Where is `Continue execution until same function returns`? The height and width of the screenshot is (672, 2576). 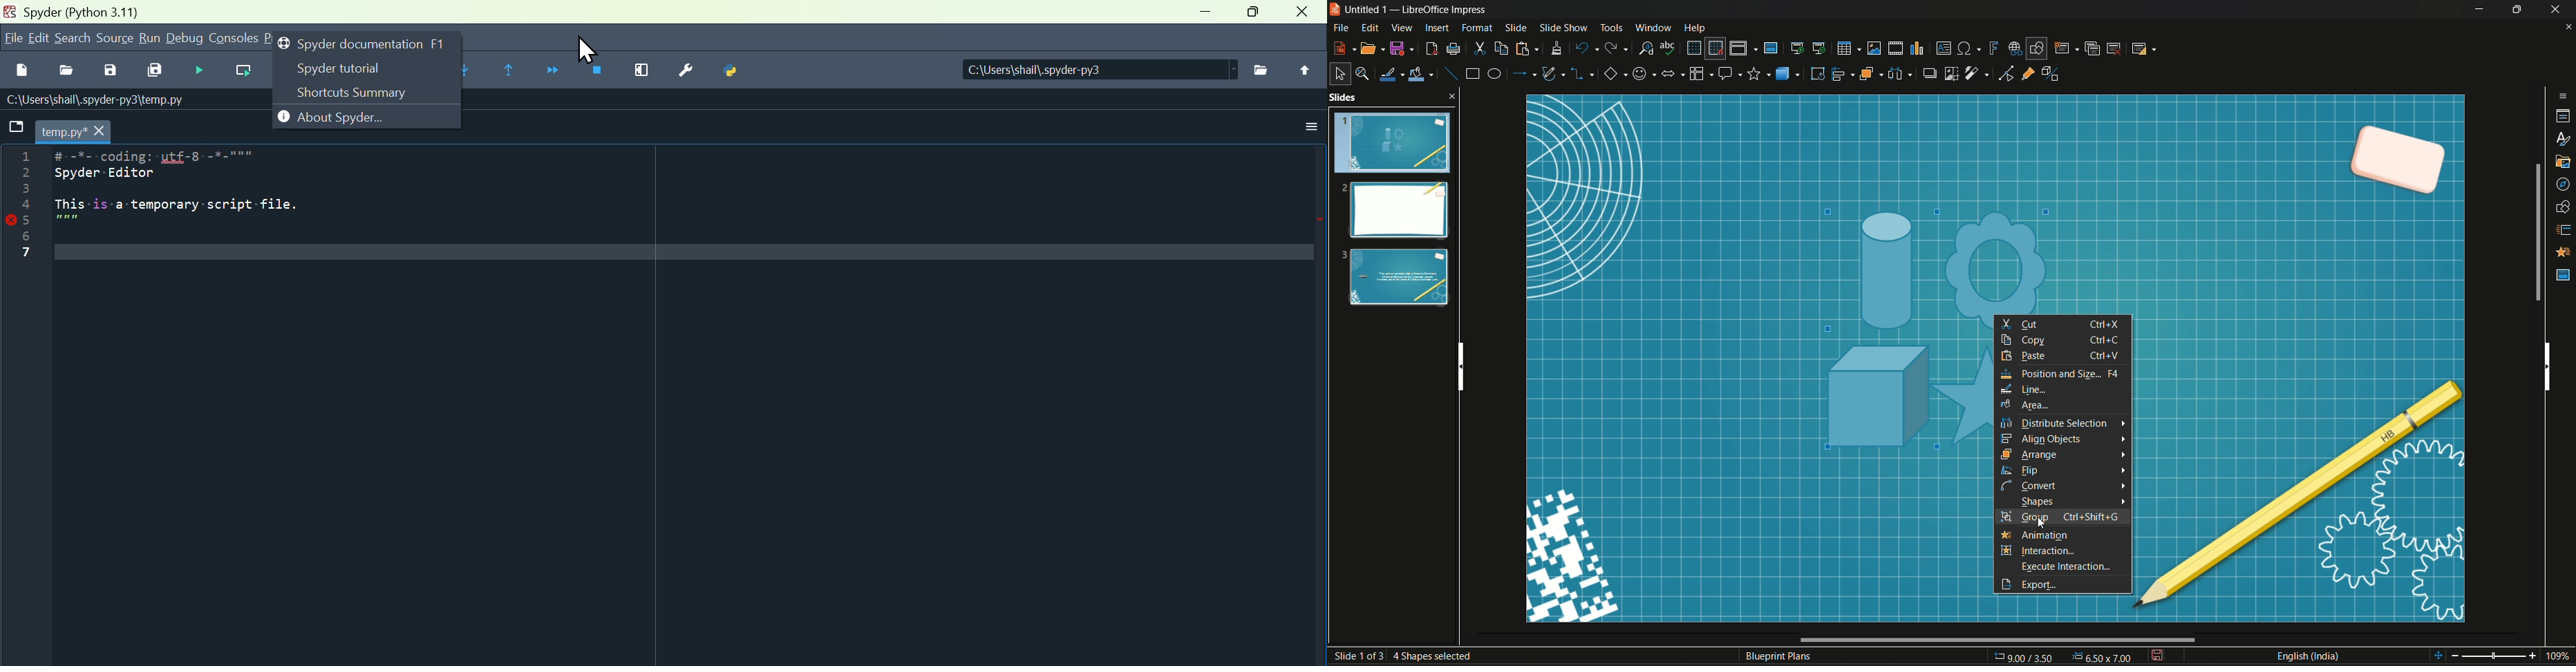
Continue execution until same function returns is located at coordinates (503, 70).